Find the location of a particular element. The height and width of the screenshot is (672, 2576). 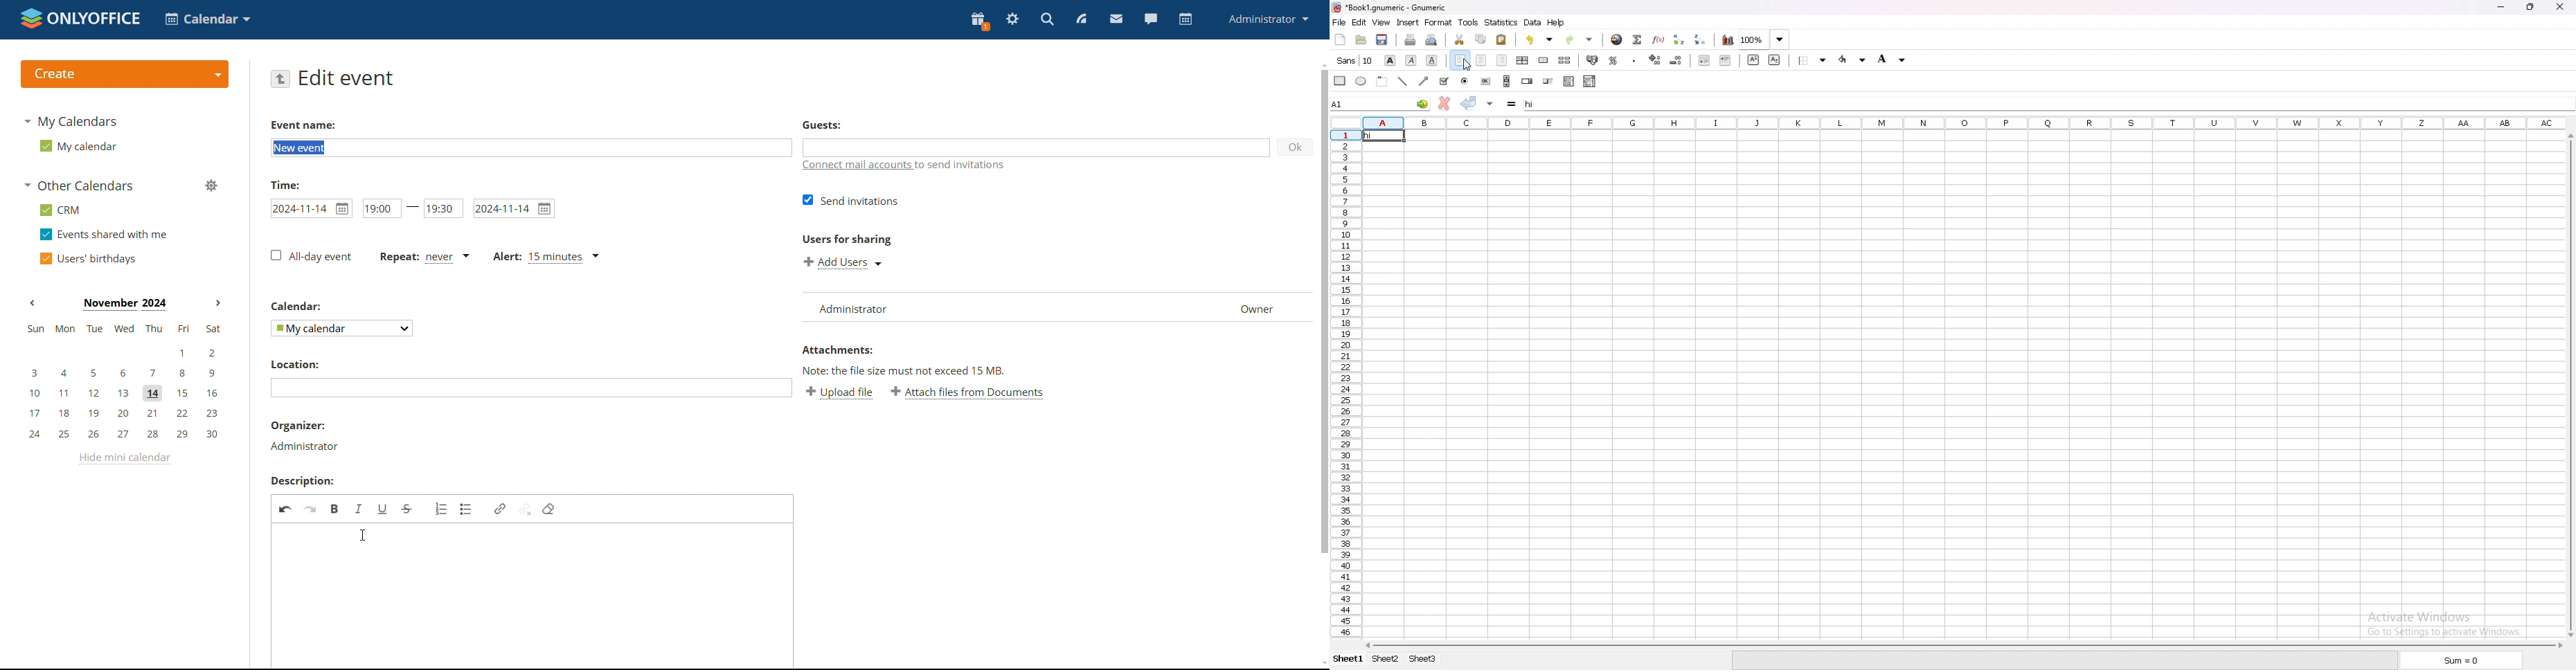

sum is located at coordinates (2460, 660).